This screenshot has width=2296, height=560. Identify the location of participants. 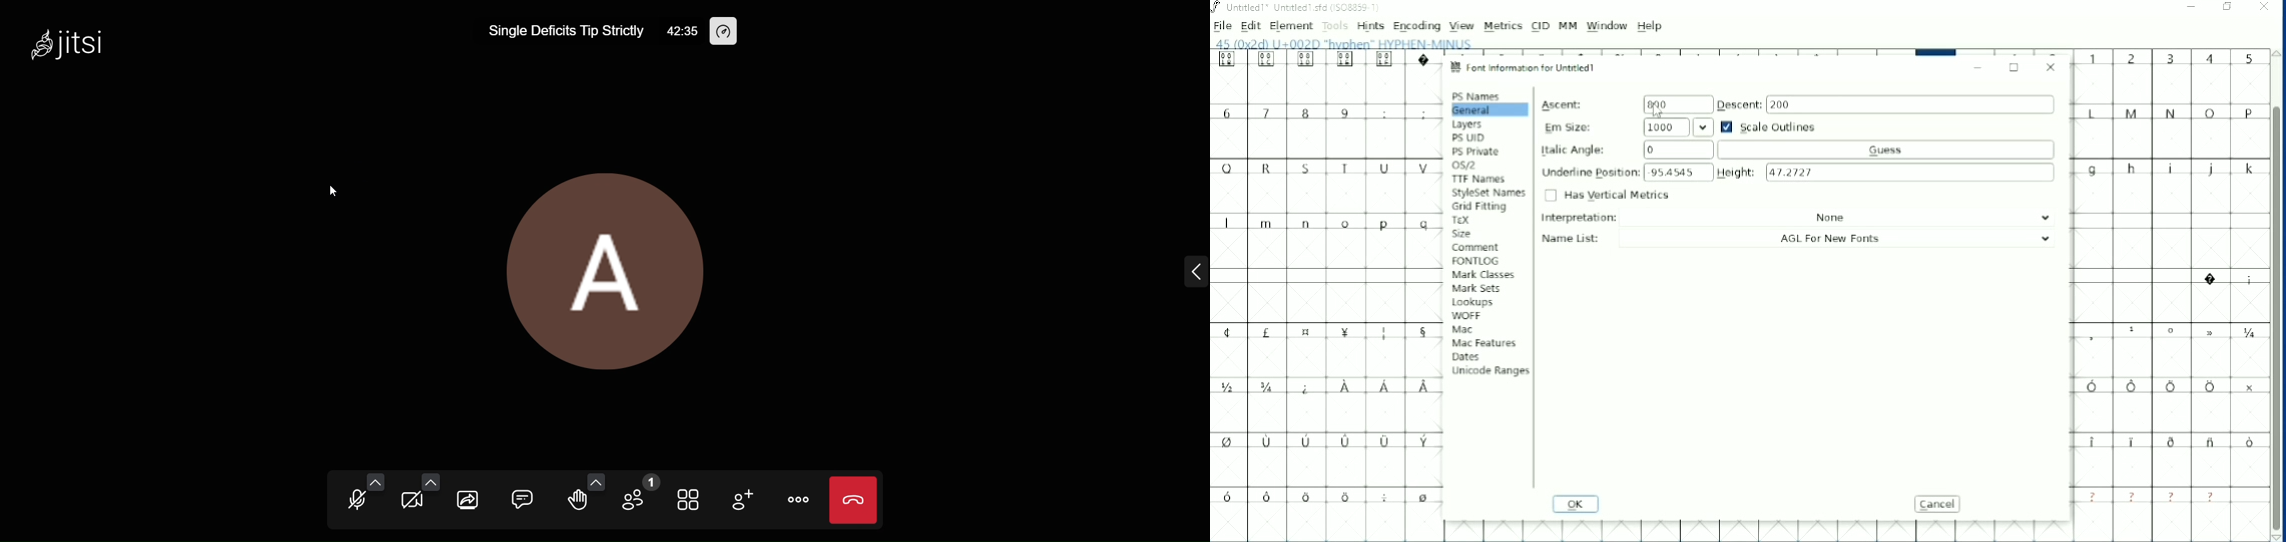
(640, 493).